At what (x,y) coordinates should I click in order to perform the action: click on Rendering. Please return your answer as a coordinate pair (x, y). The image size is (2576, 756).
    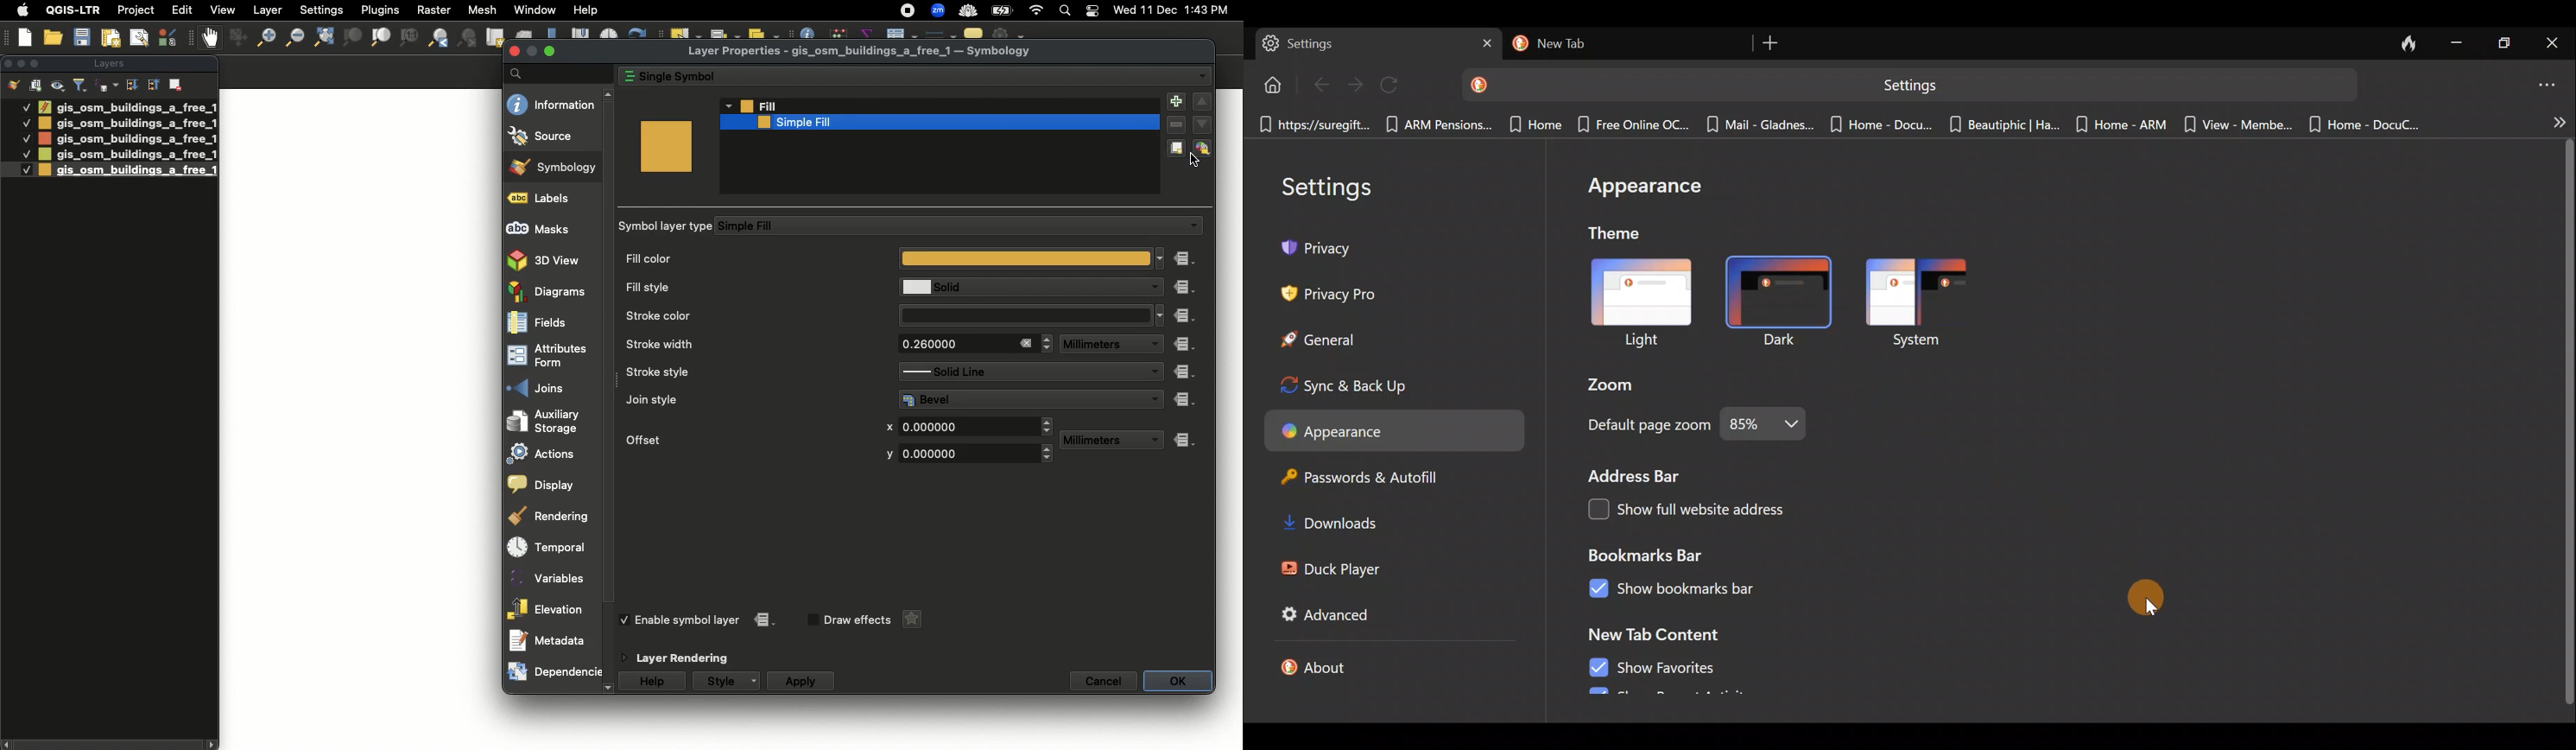
    Looking at the image, I should click on (548, 516).